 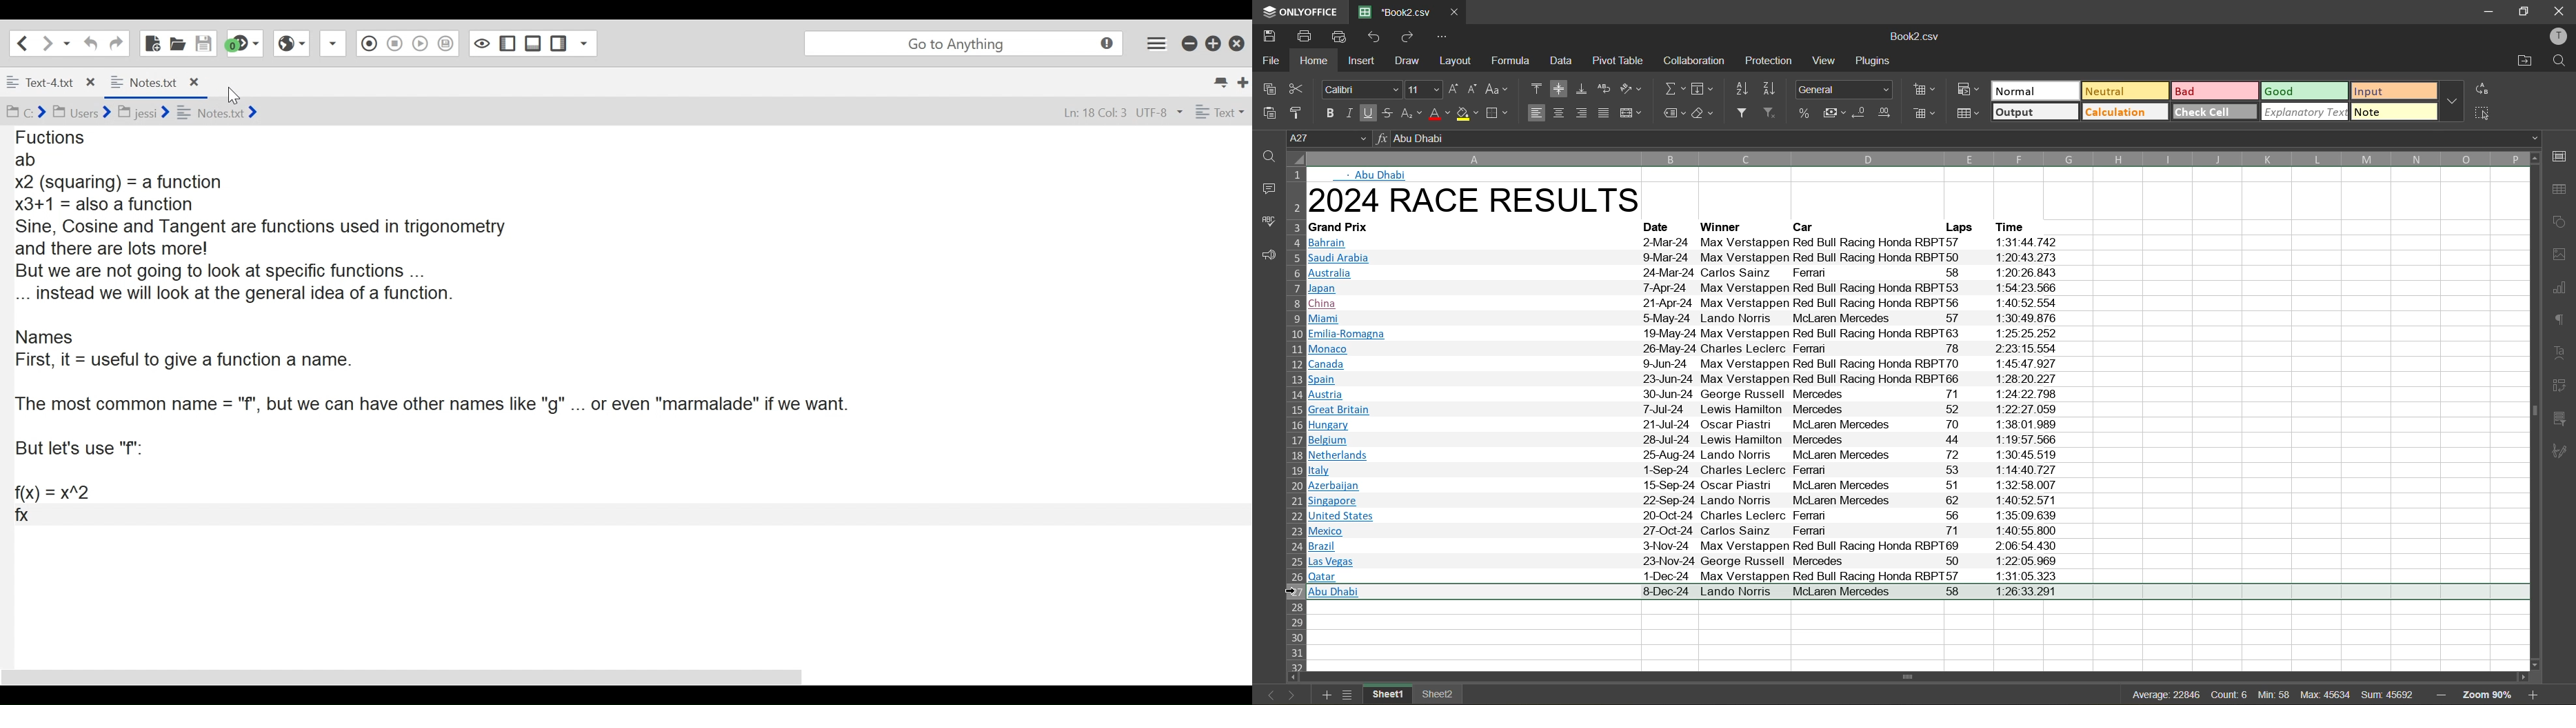 What do you see at coordinates (1266, 187) in the screenshot?
I see `comments` at bounding box center [1266, 187].